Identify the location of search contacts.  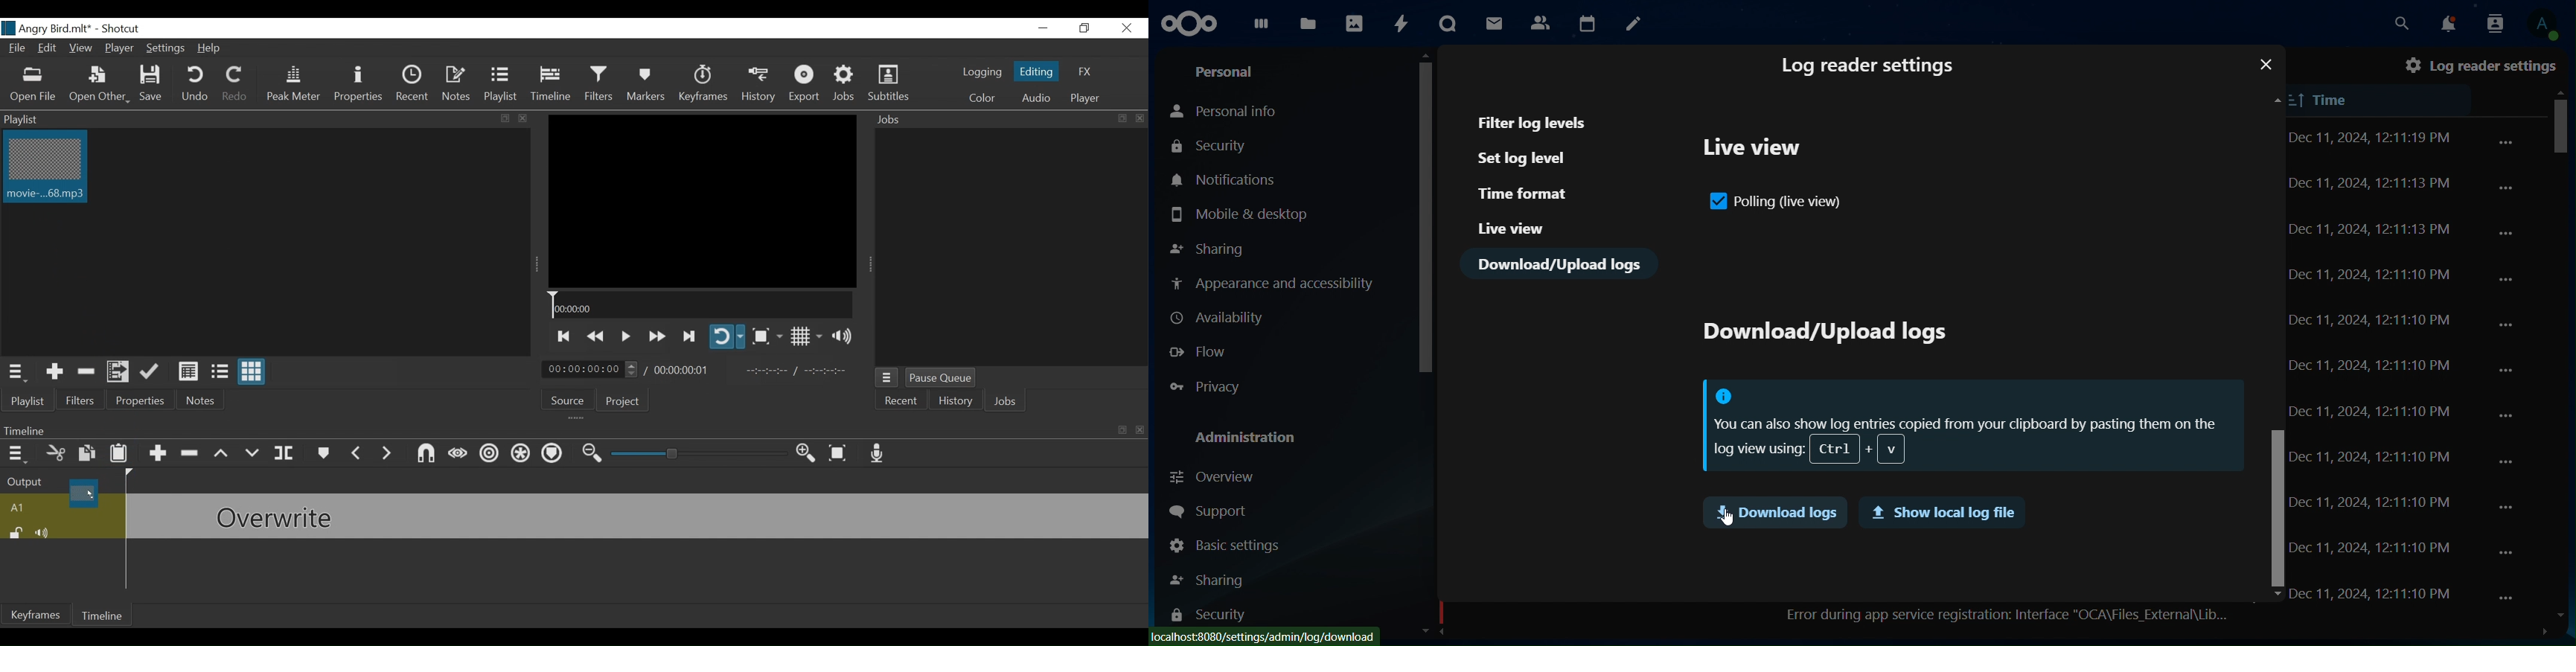
(2490, 22).